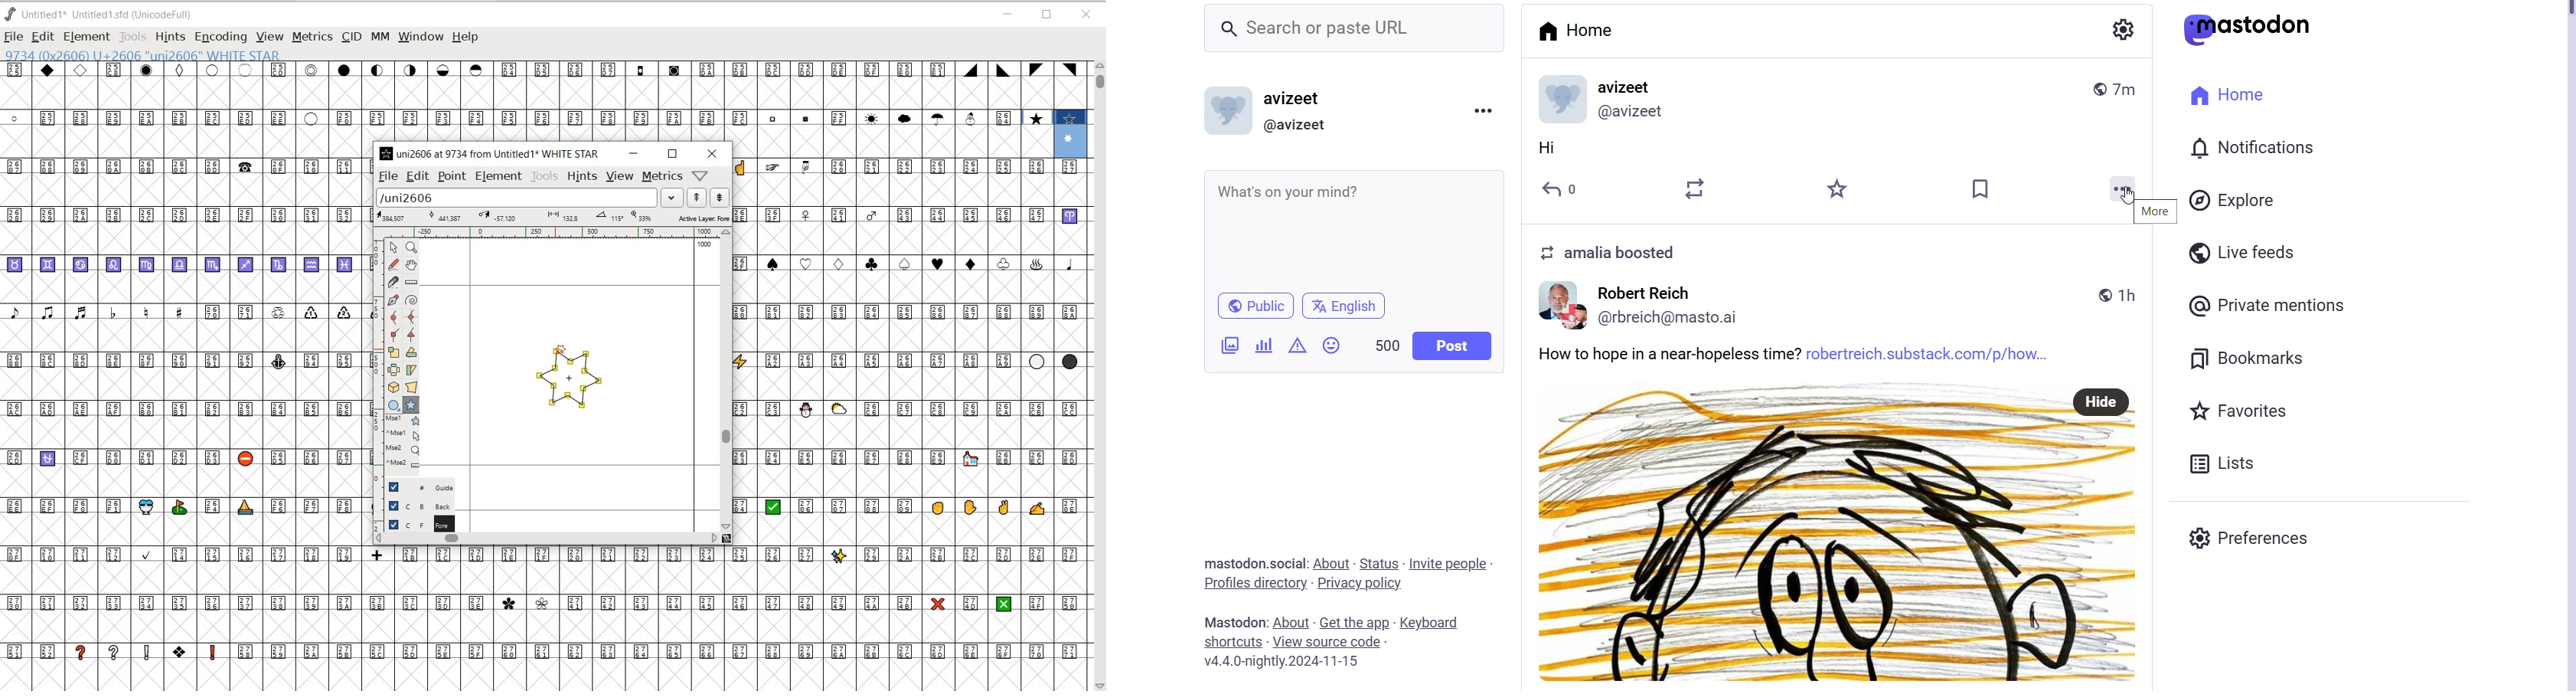  Describe the element at coordinates (910, 544) in the screenshot. I see `GLYPHY CHARACTERS & NUMBERS` at that location.